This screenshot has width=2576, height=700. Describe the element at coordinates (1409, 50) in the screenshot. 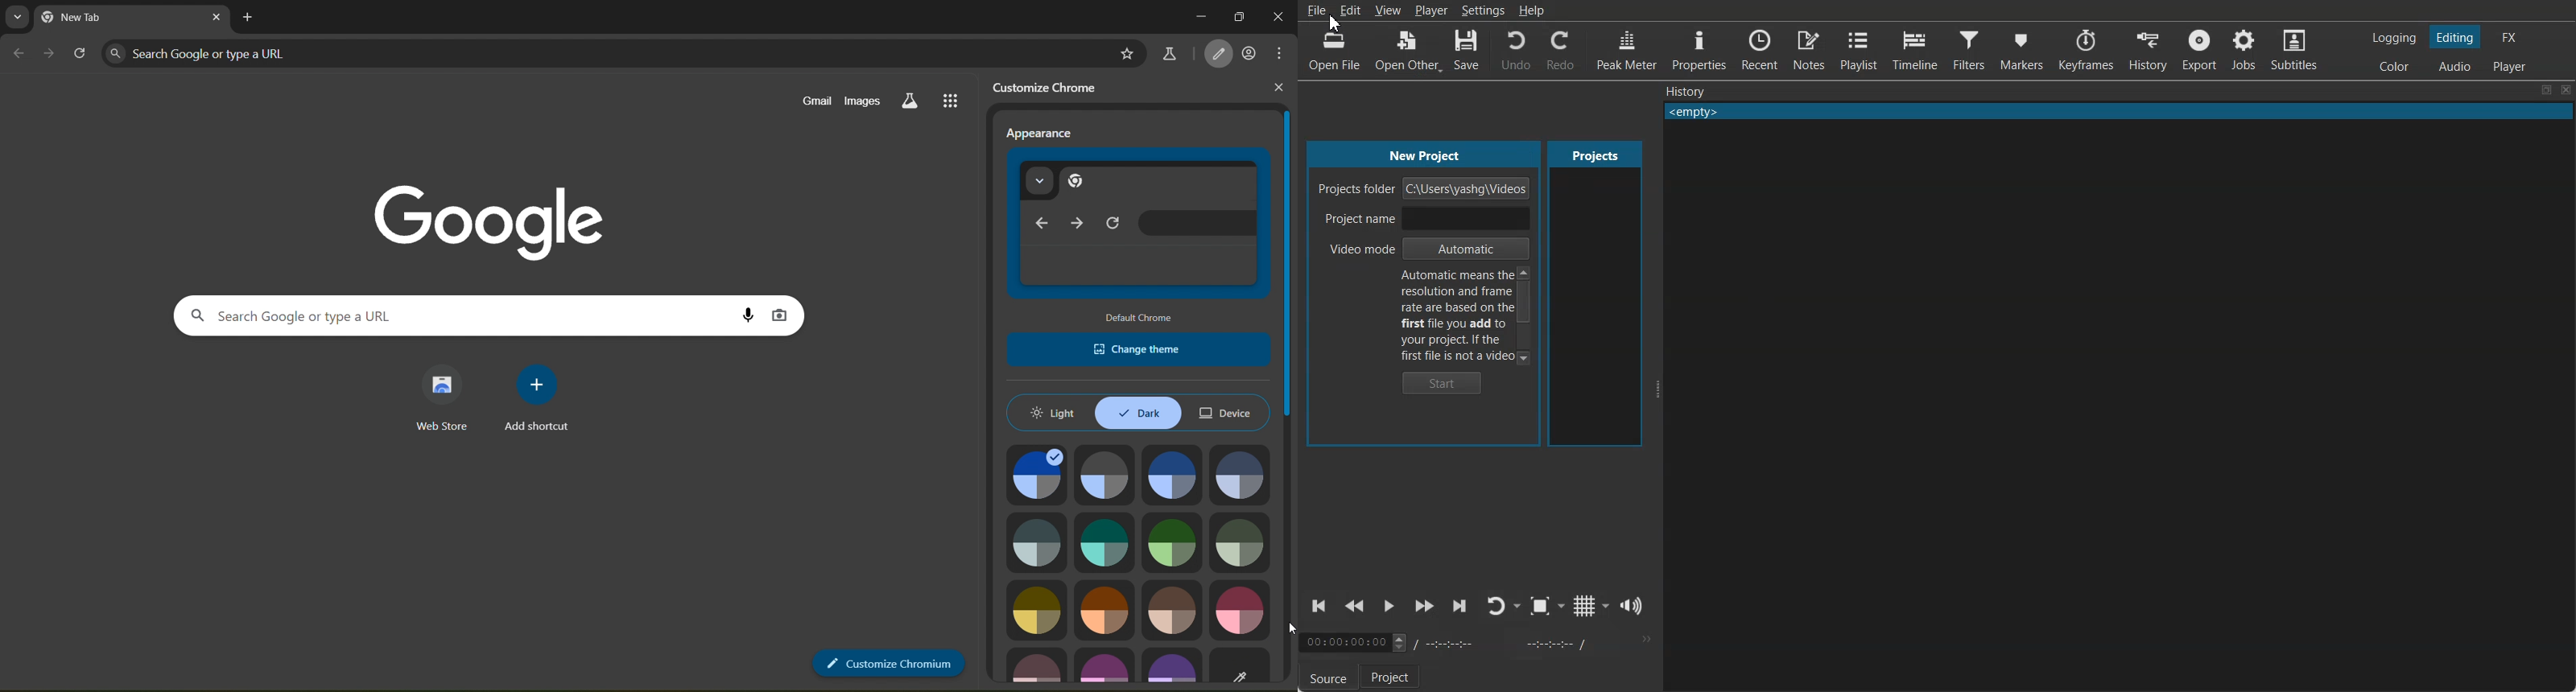

I see `Open Other` at that location.